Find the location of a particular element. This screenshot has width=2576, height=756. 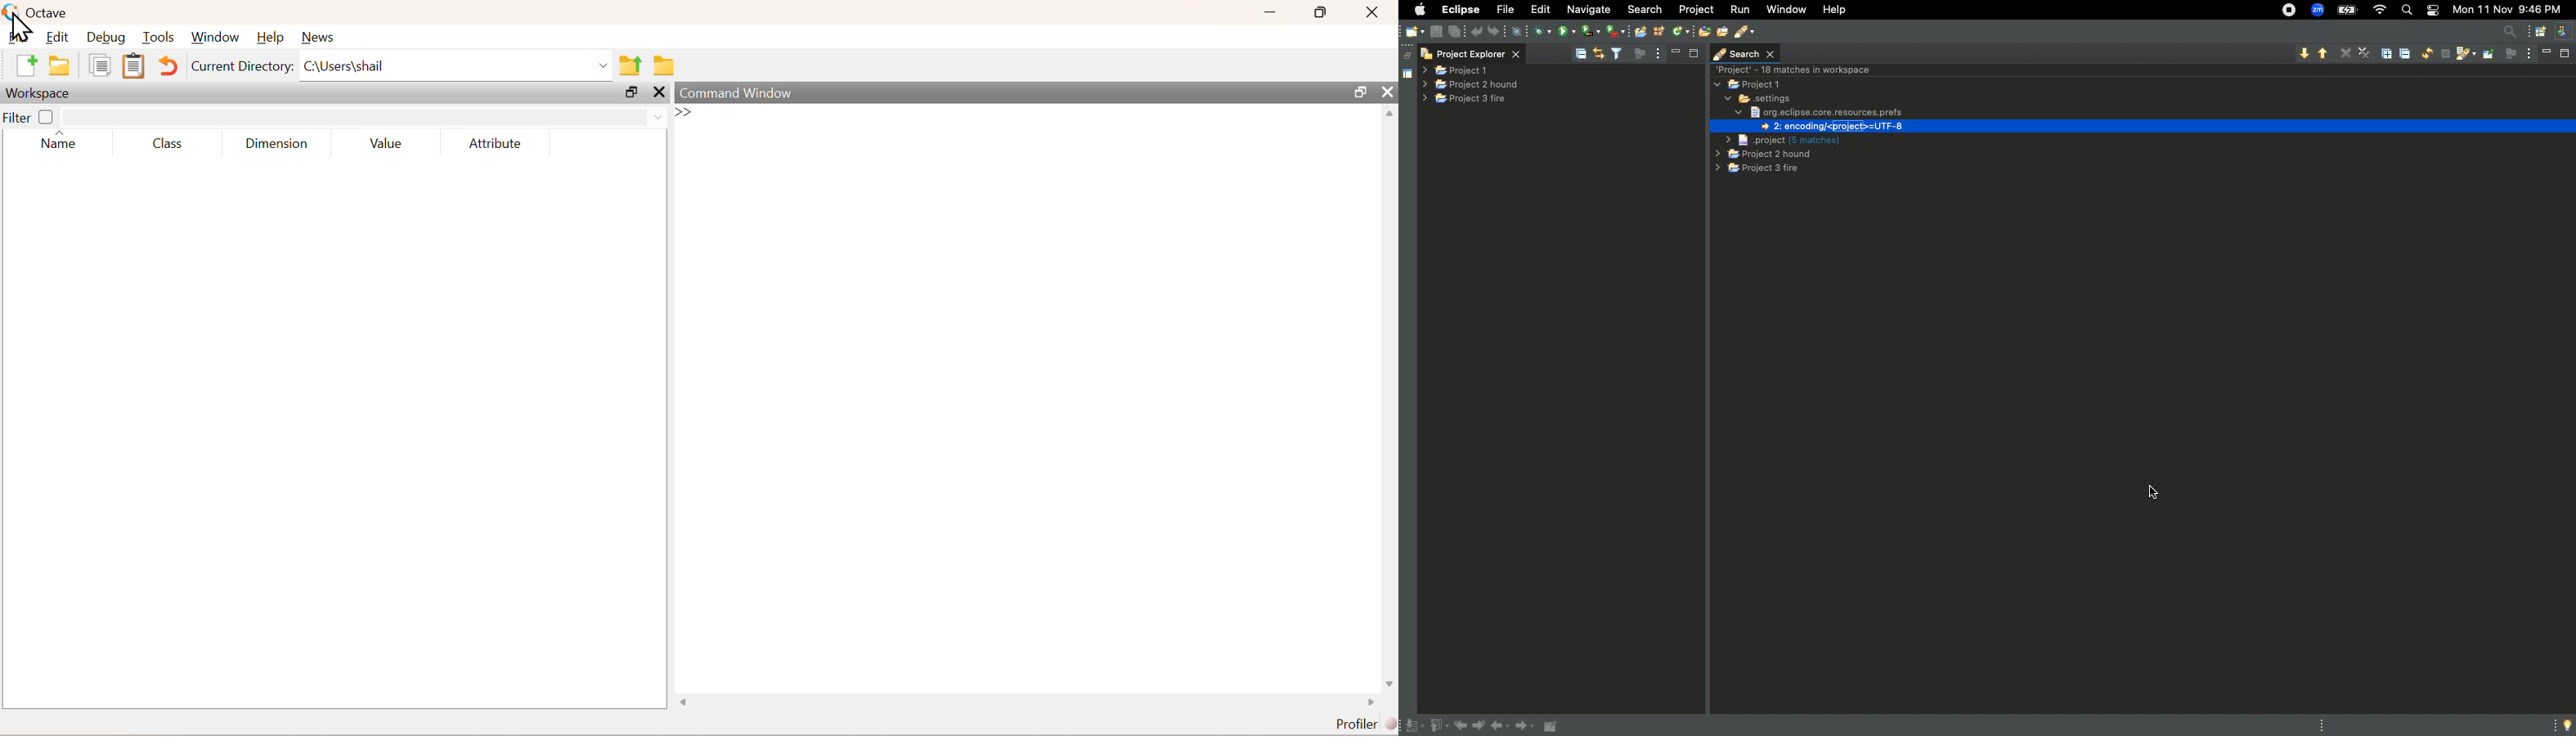

2: encoding/<project>=UTF-8 is located at coordinates (1828, 126).